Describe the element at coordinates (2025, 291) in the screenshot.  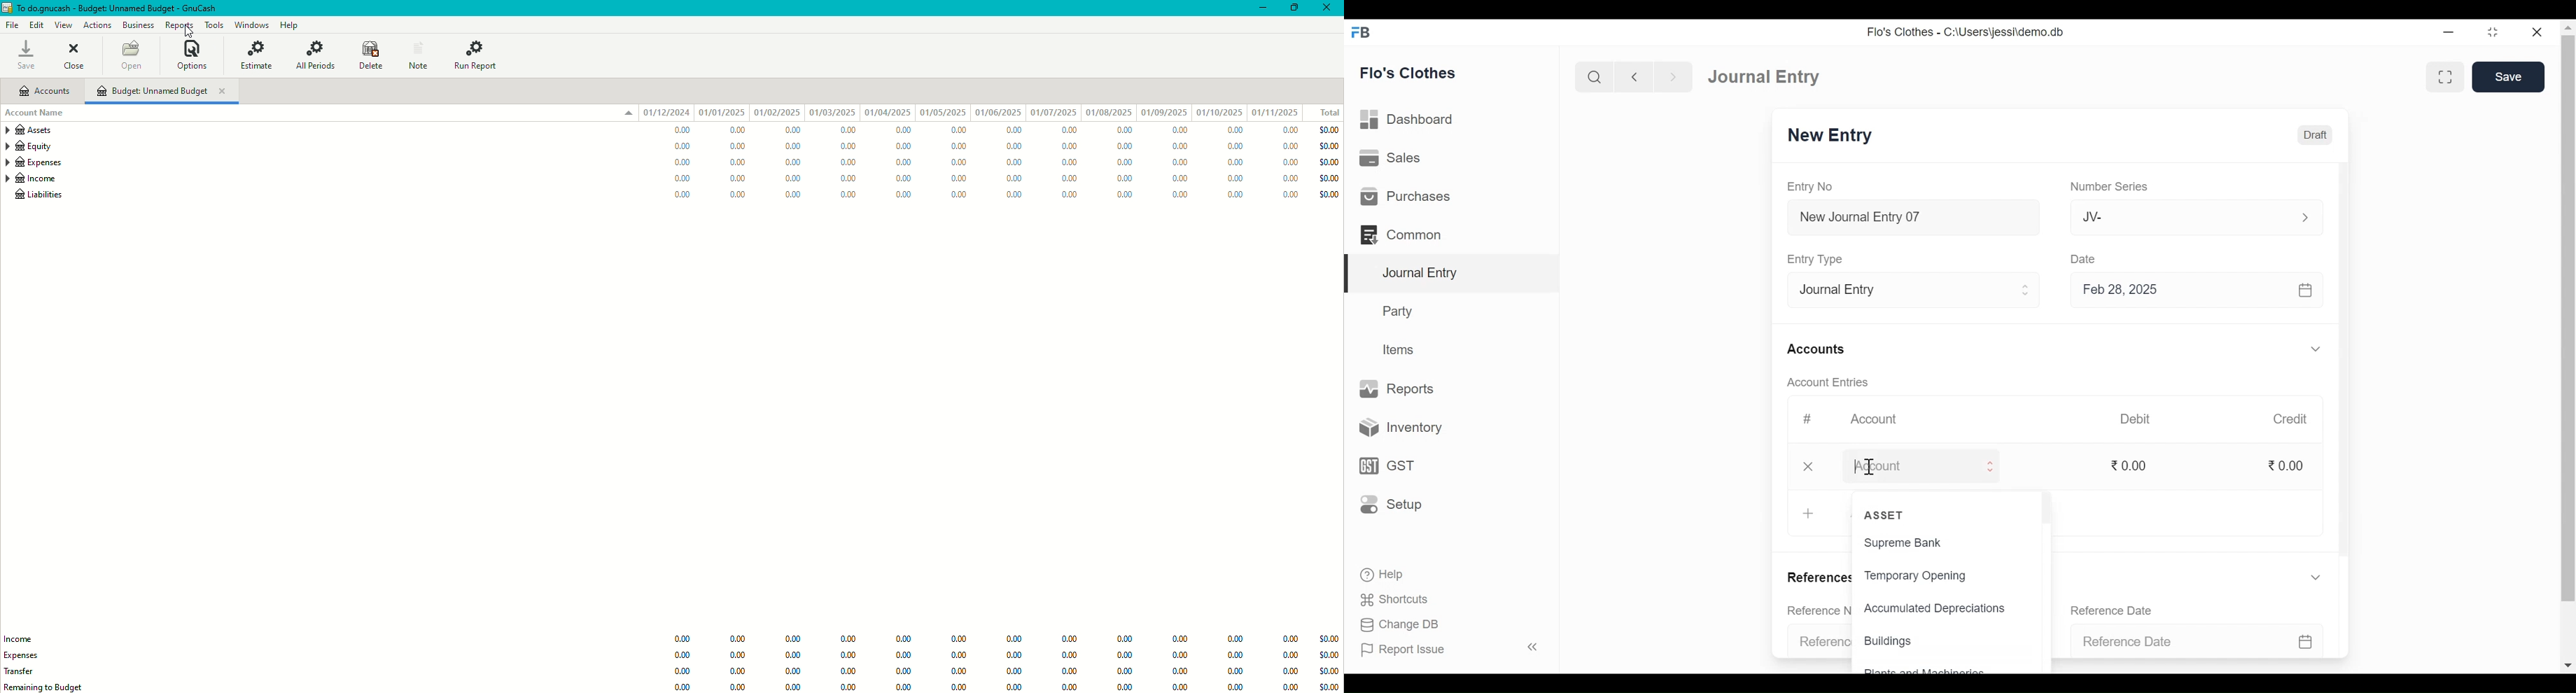
I see `Expand` at that location.